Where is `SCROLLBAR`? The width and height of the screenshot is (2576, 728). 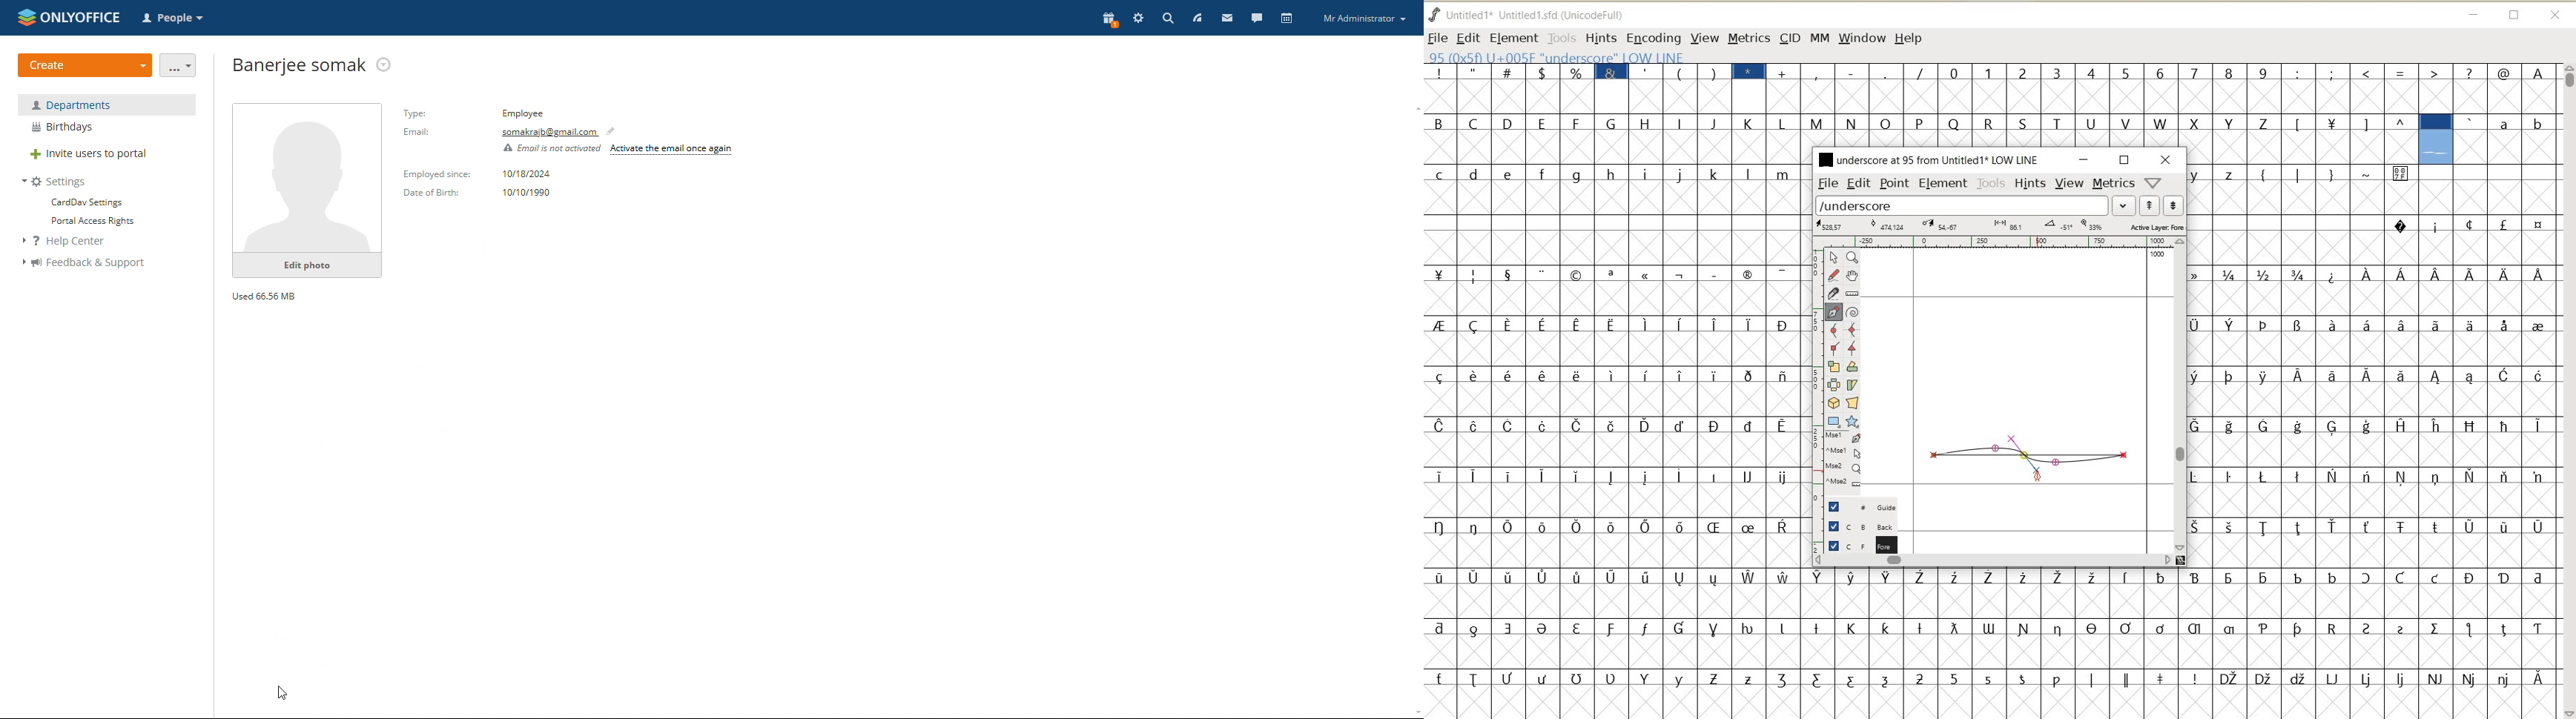 SCROLLBAR is located at coordinates (1993, 559).